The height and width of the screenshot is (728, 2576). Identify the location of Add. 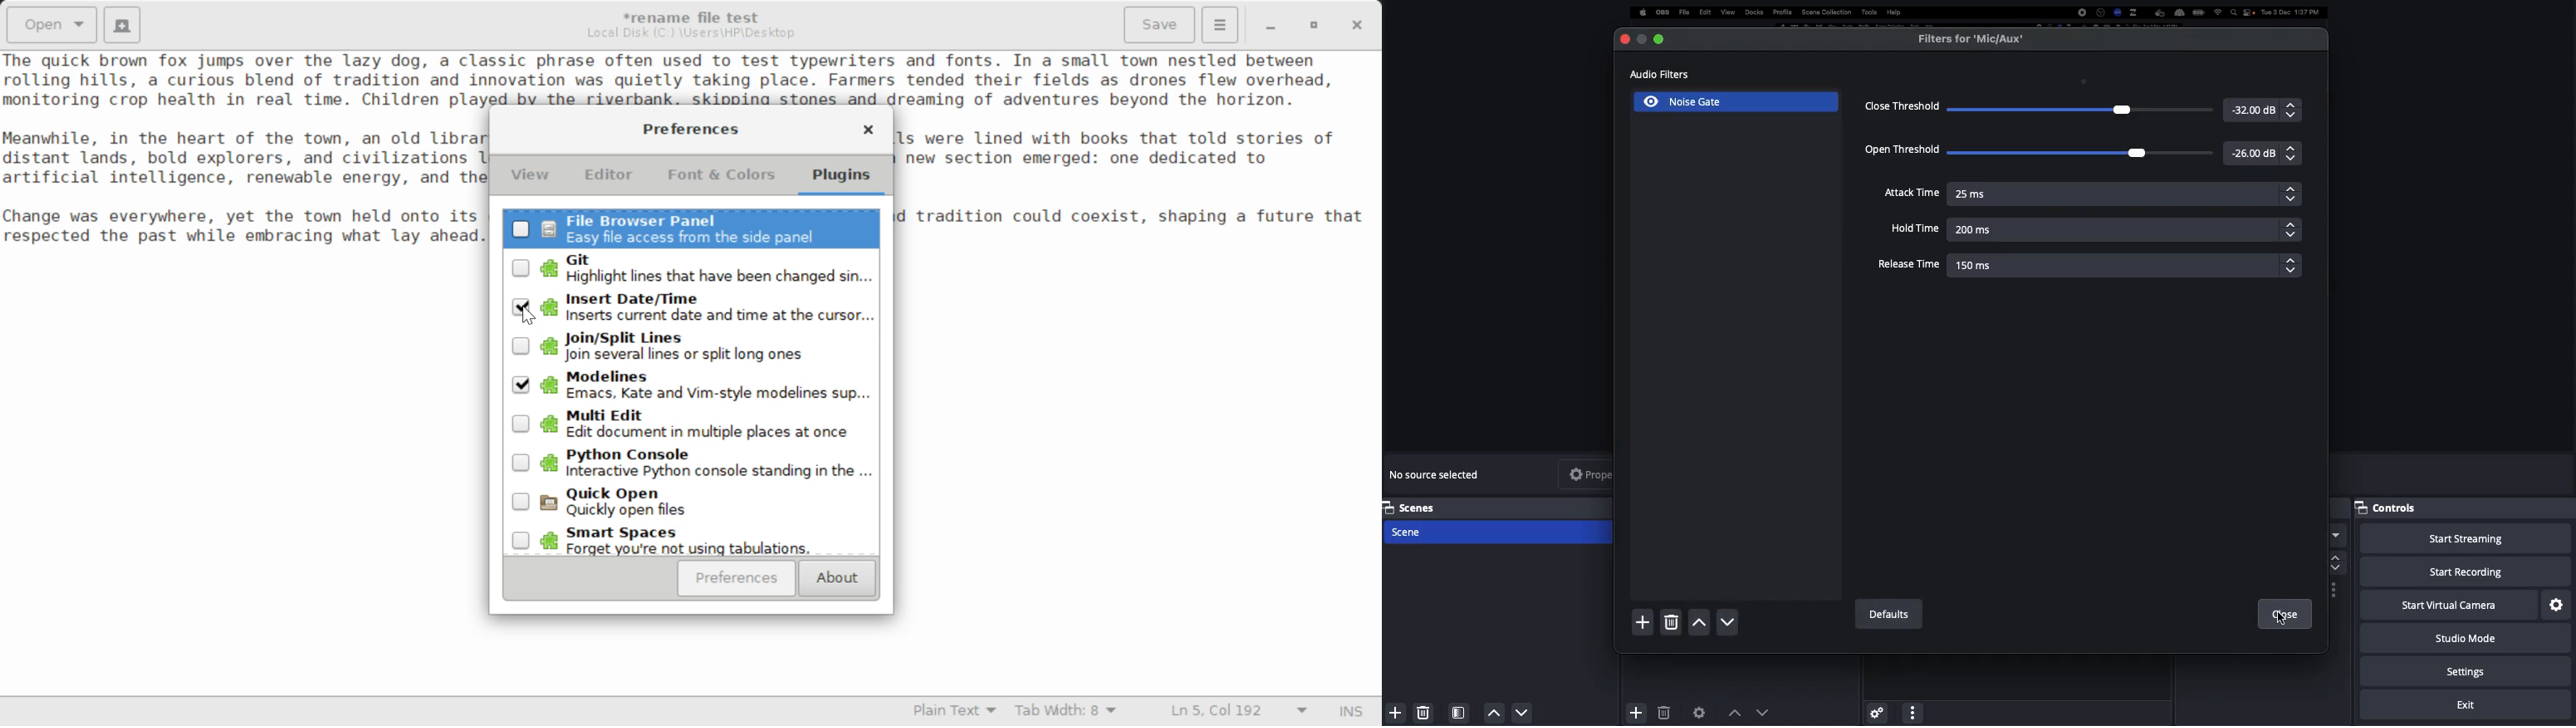
(1634, 709).